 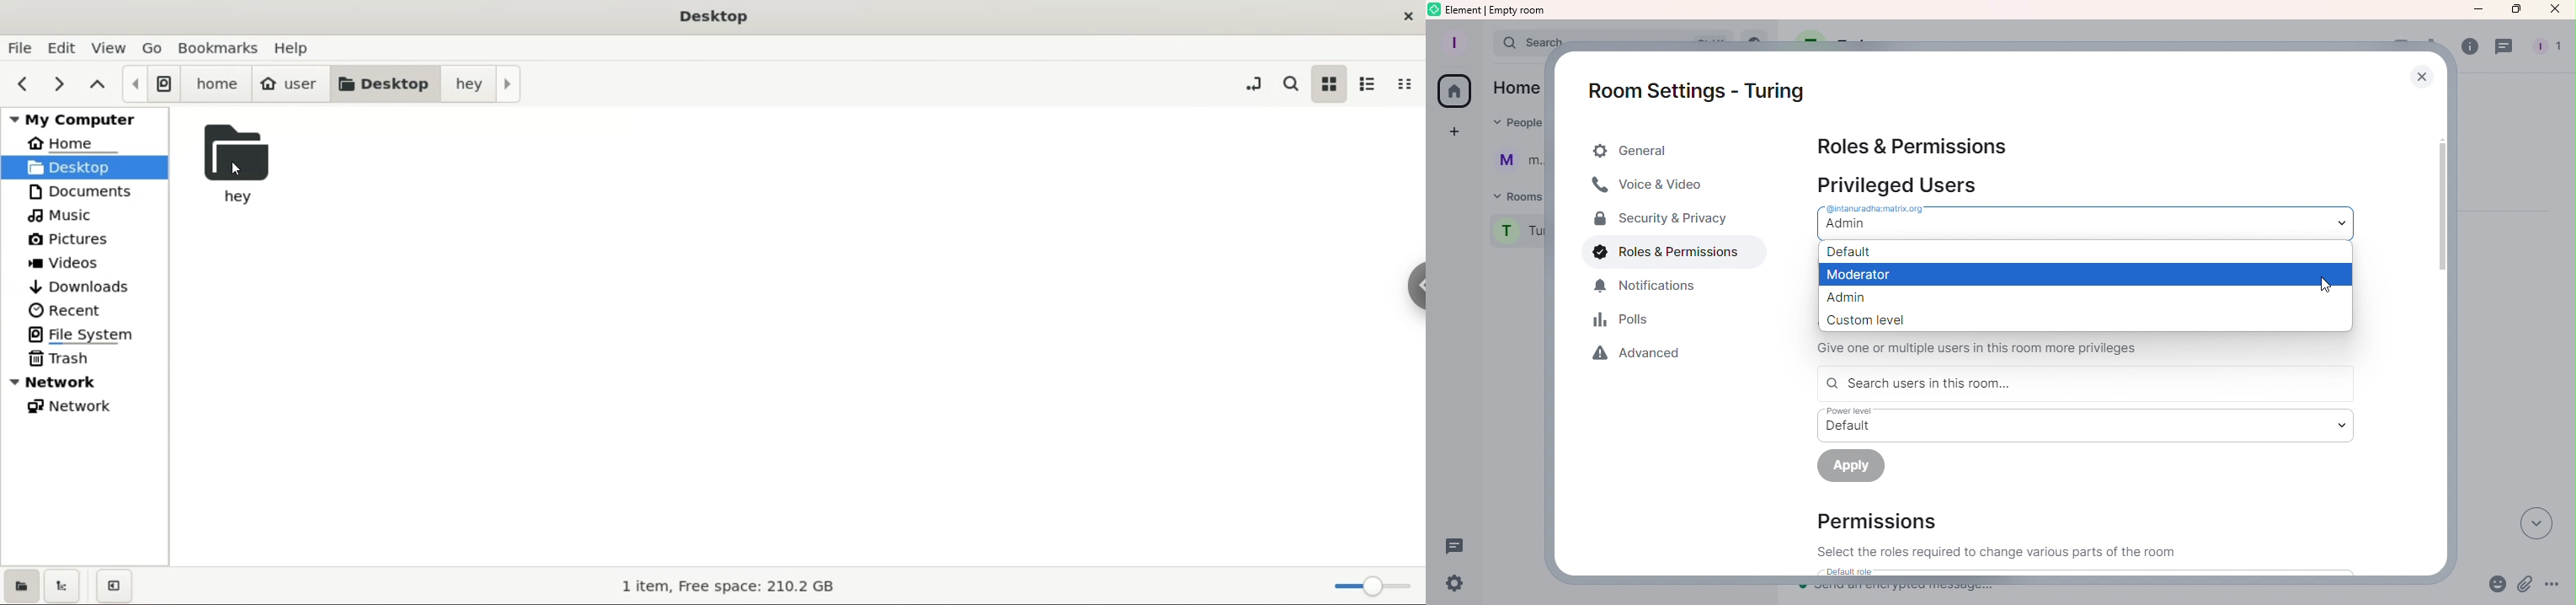 I want to click on Give one or multiple users in this room more privileges, so click(x=2024, y=347).